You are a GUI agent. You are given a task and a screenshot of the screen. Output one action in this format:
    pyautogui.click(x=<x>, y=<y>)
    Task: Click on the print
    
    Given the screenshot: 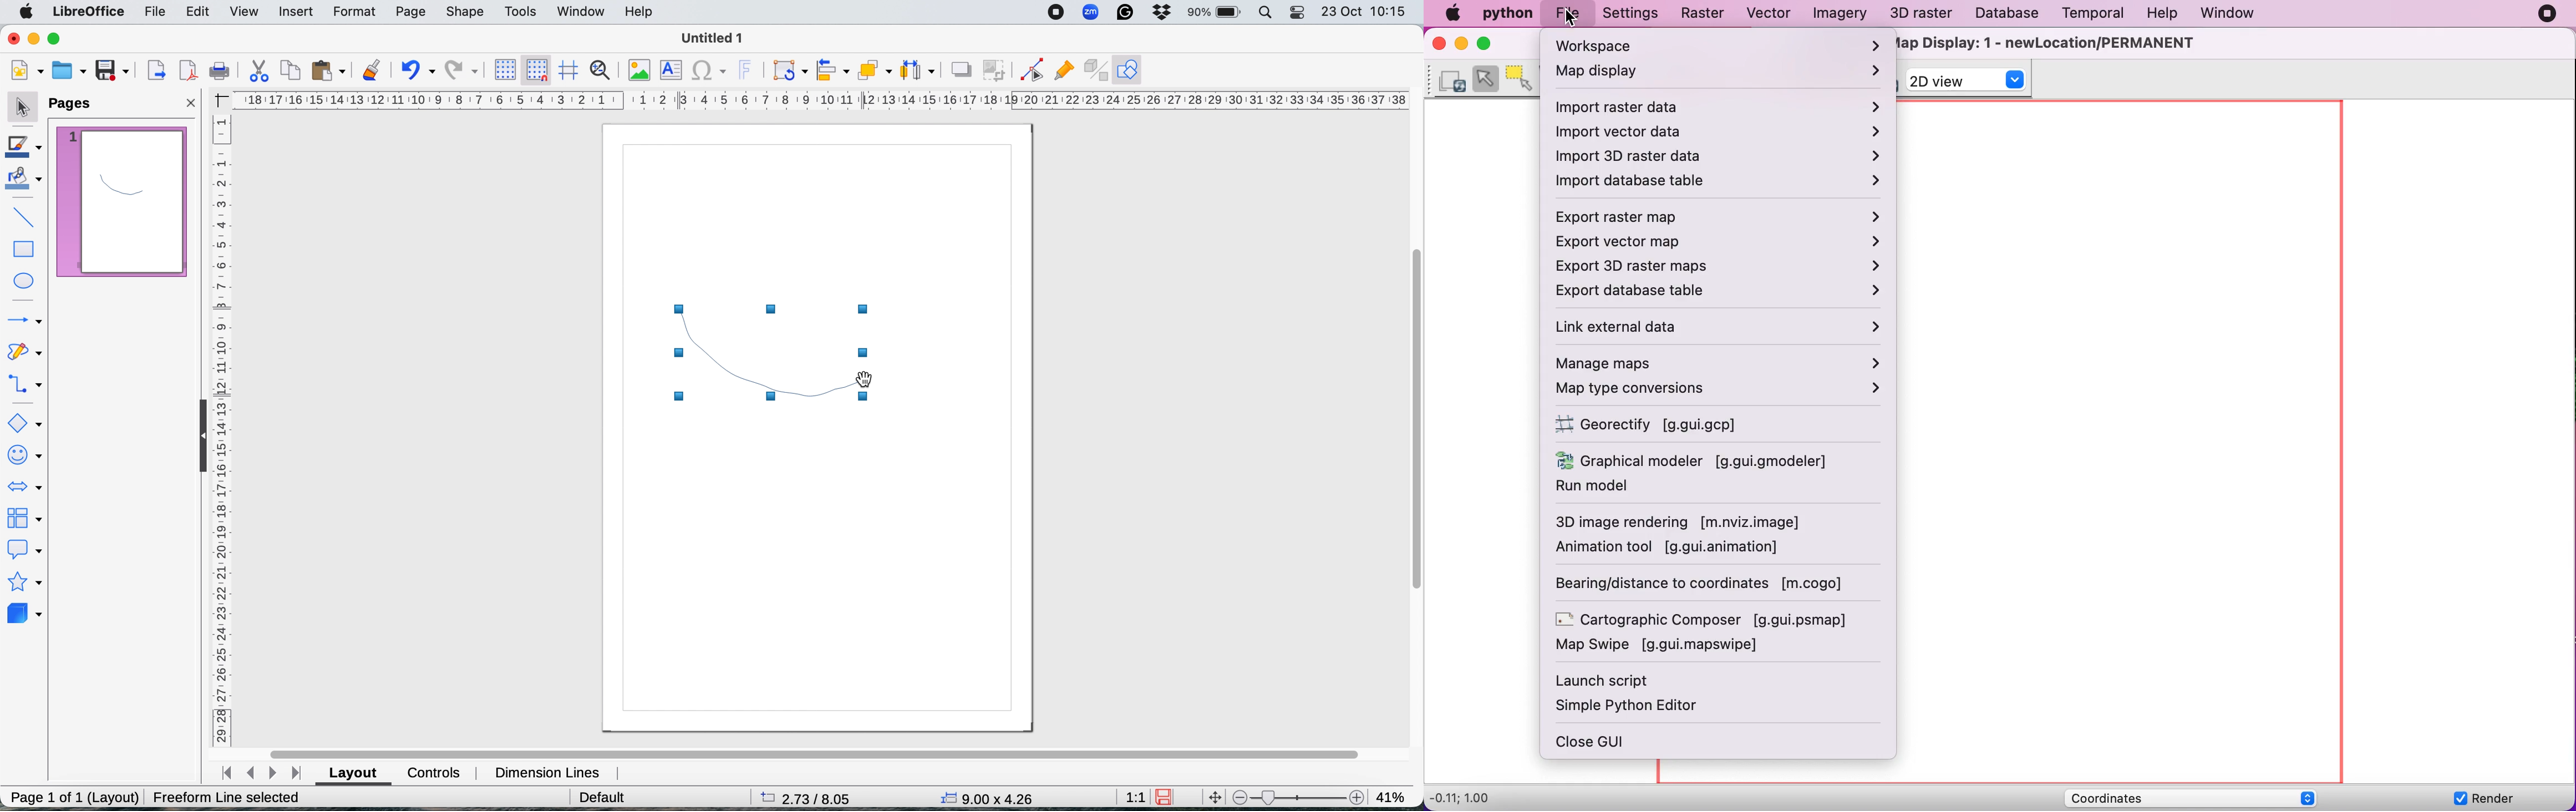 What is the action you would take?
    pyautogui.click(x=220, y=70)
    